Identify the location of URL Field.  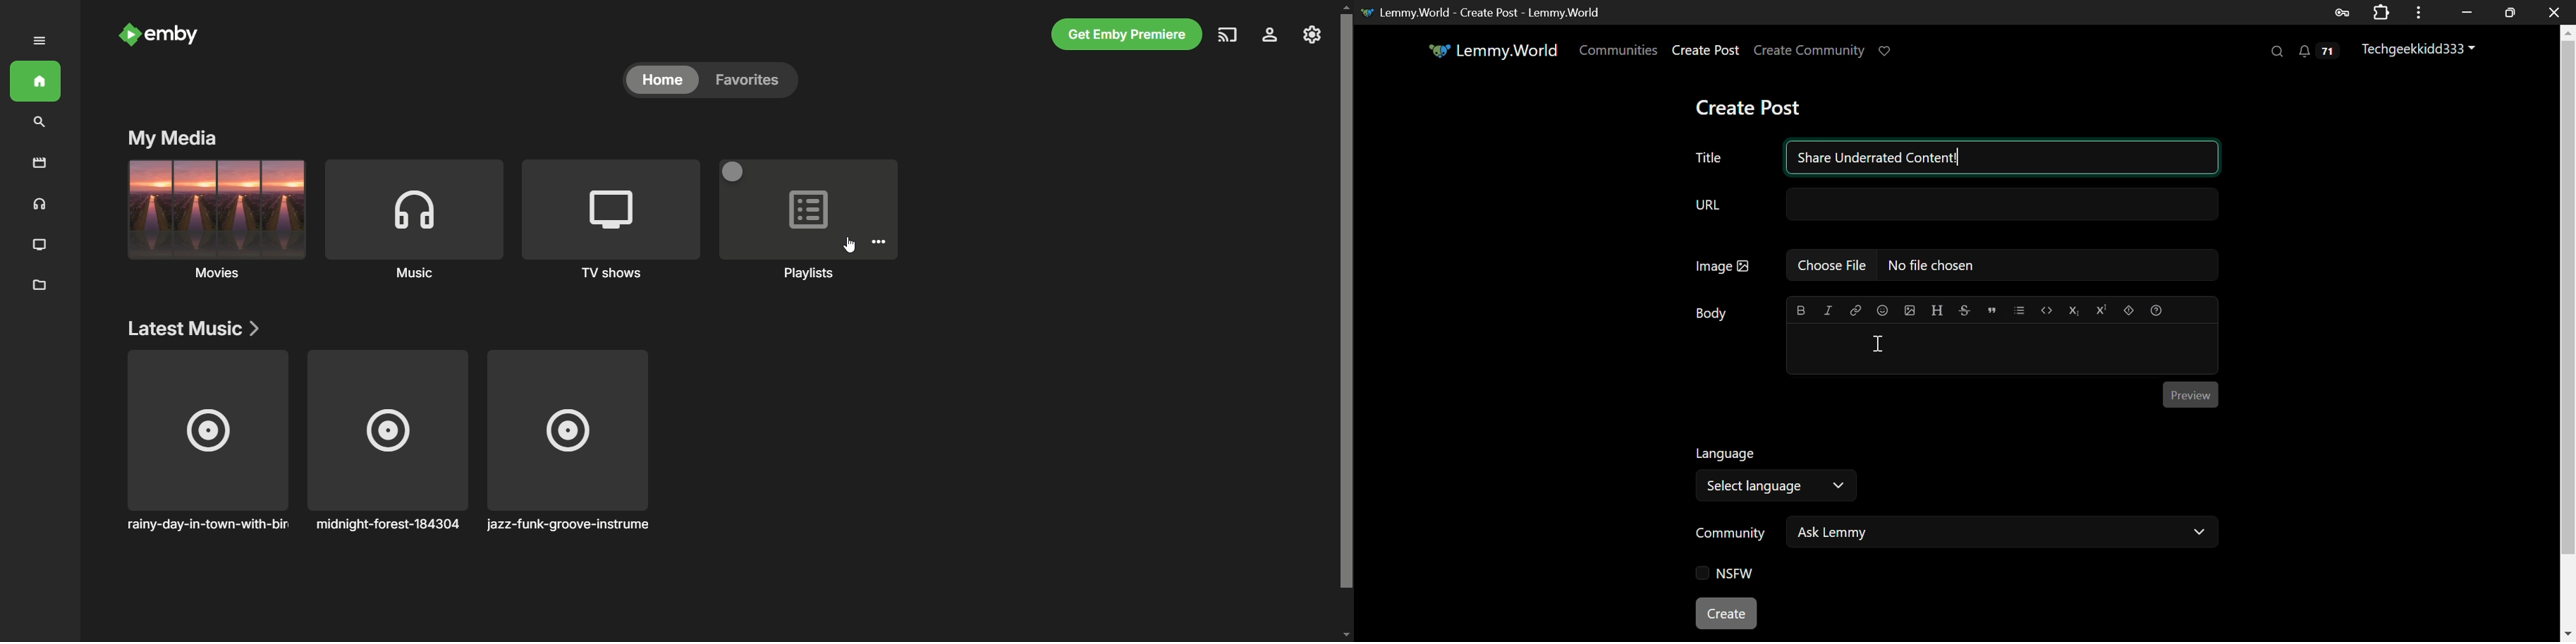
(1952, 206).